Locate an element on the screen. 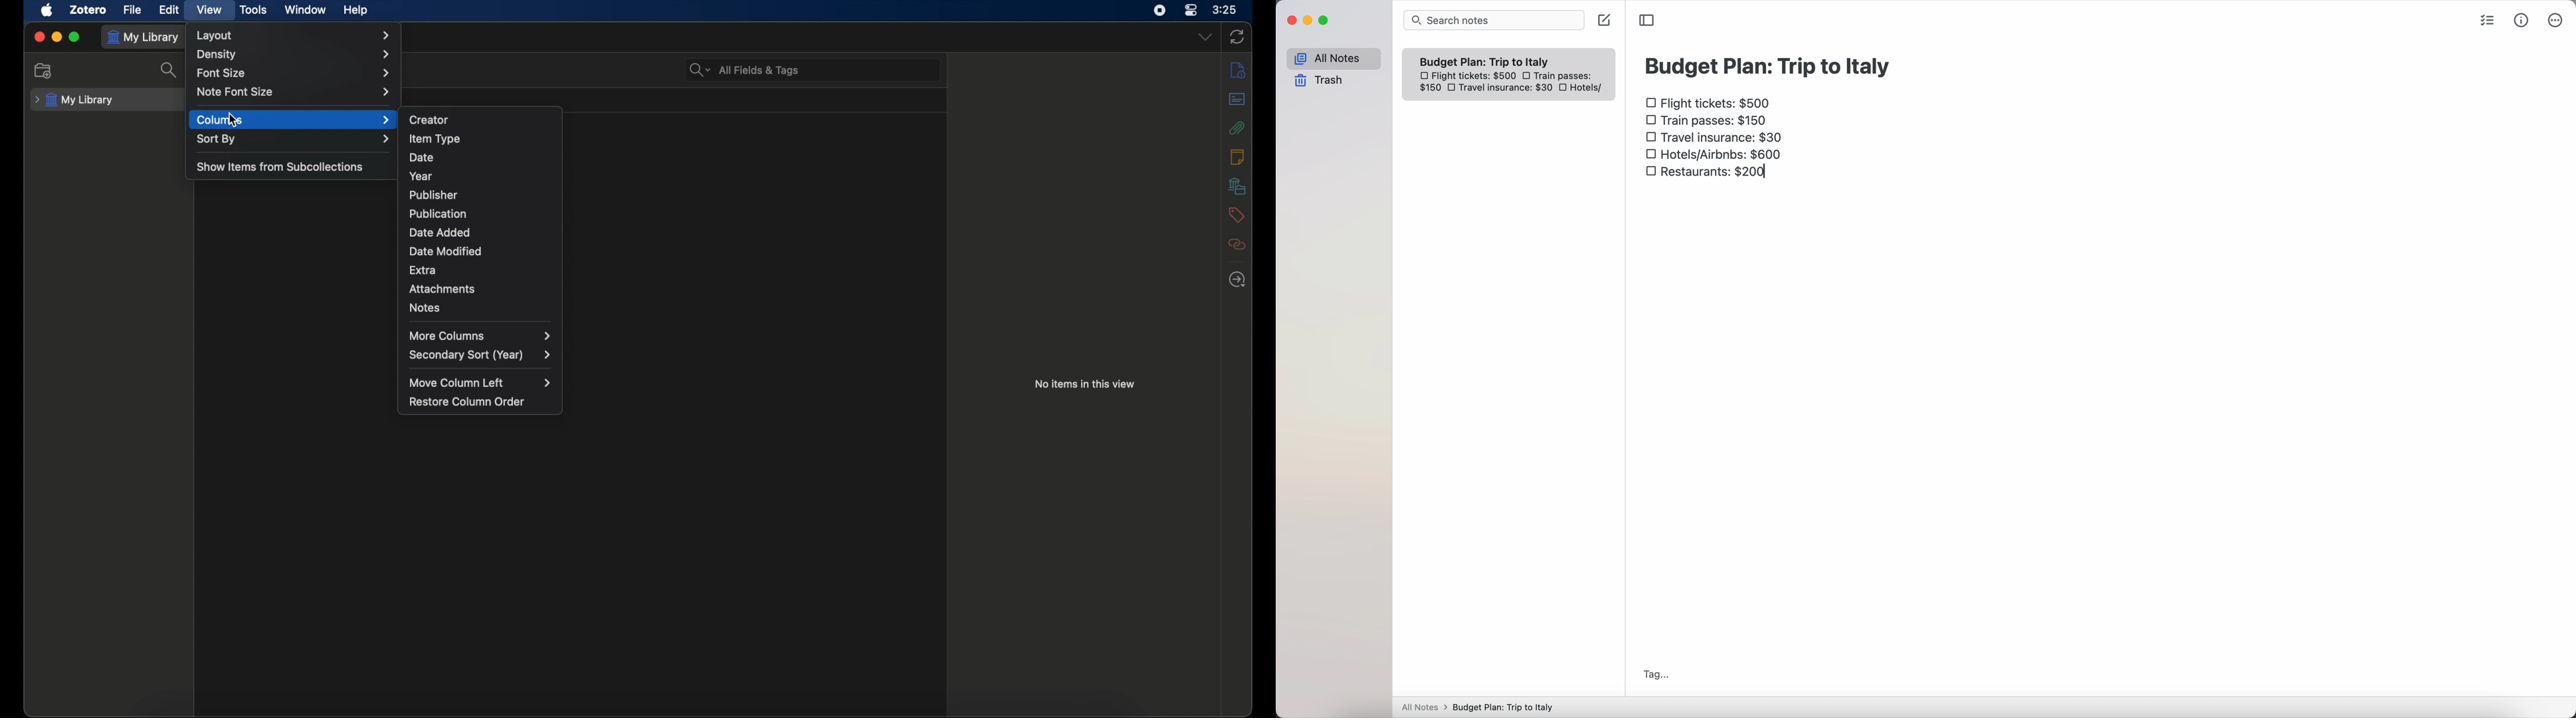 This screenshot has width=2576, height=728. abstract is located at coordinates (1238, 99).